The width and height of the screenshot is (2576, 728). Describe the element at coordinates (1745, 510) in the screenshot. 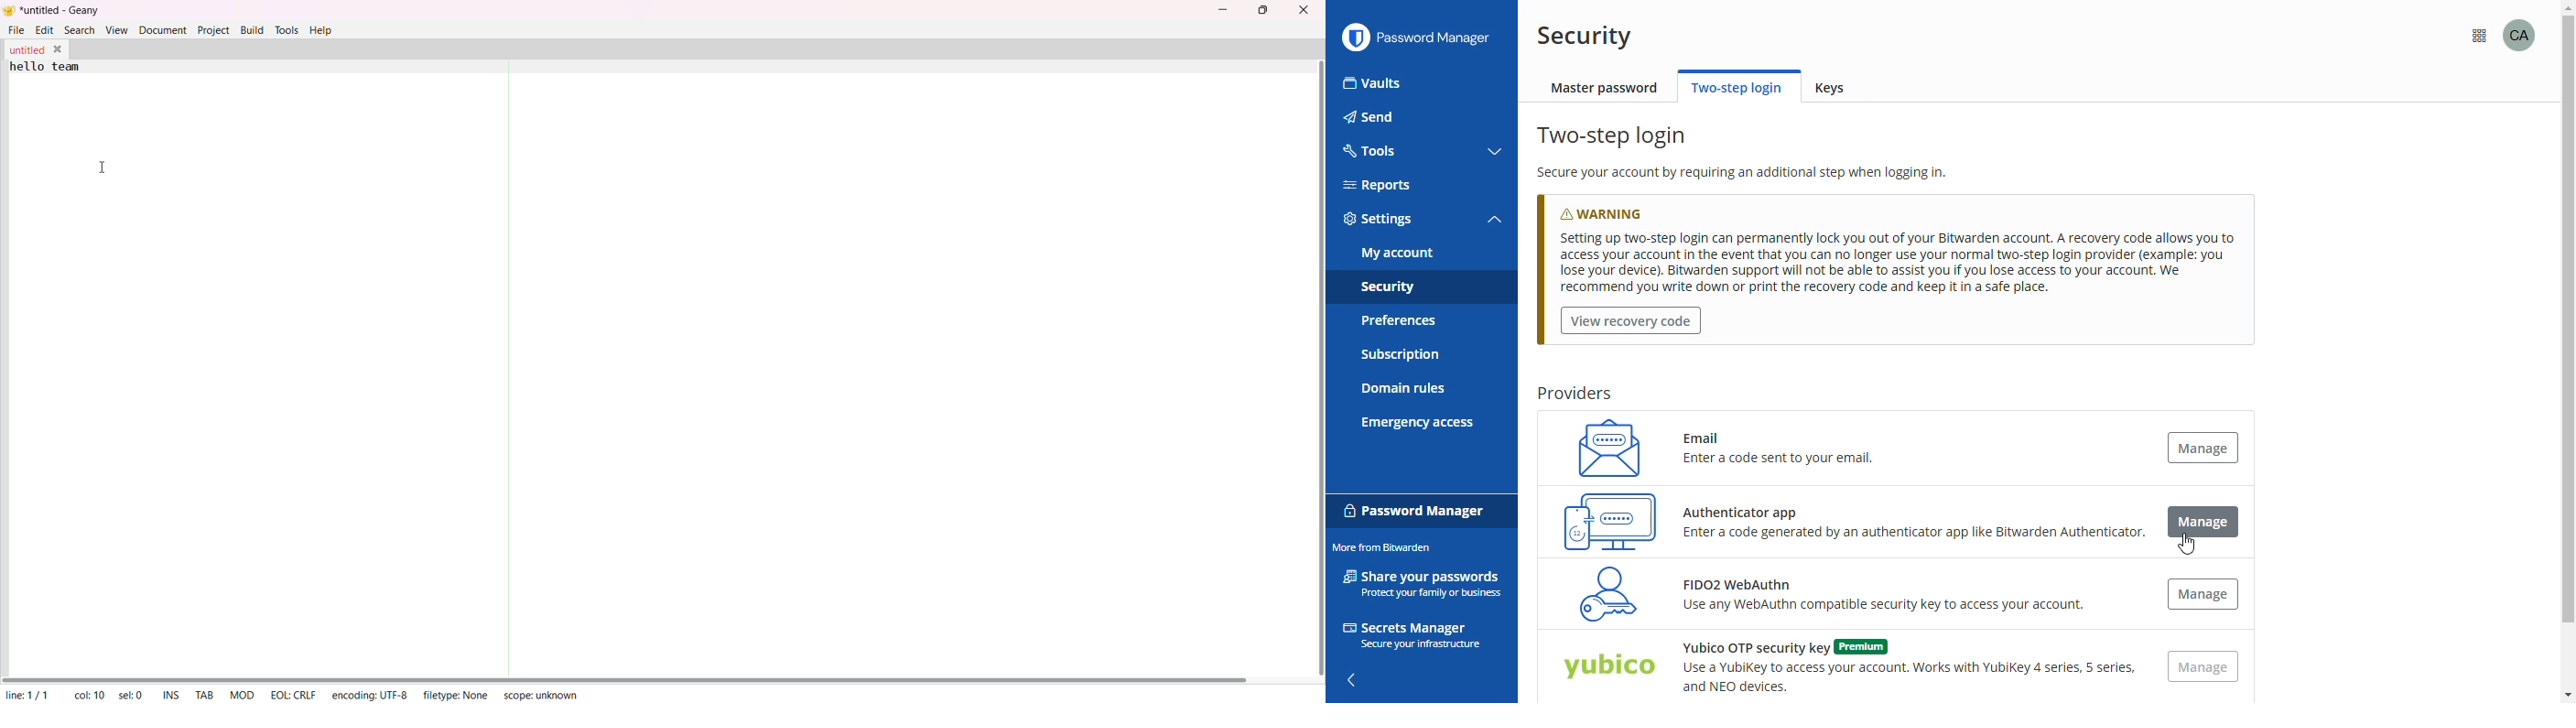

I see `Authenticator app` at that location.